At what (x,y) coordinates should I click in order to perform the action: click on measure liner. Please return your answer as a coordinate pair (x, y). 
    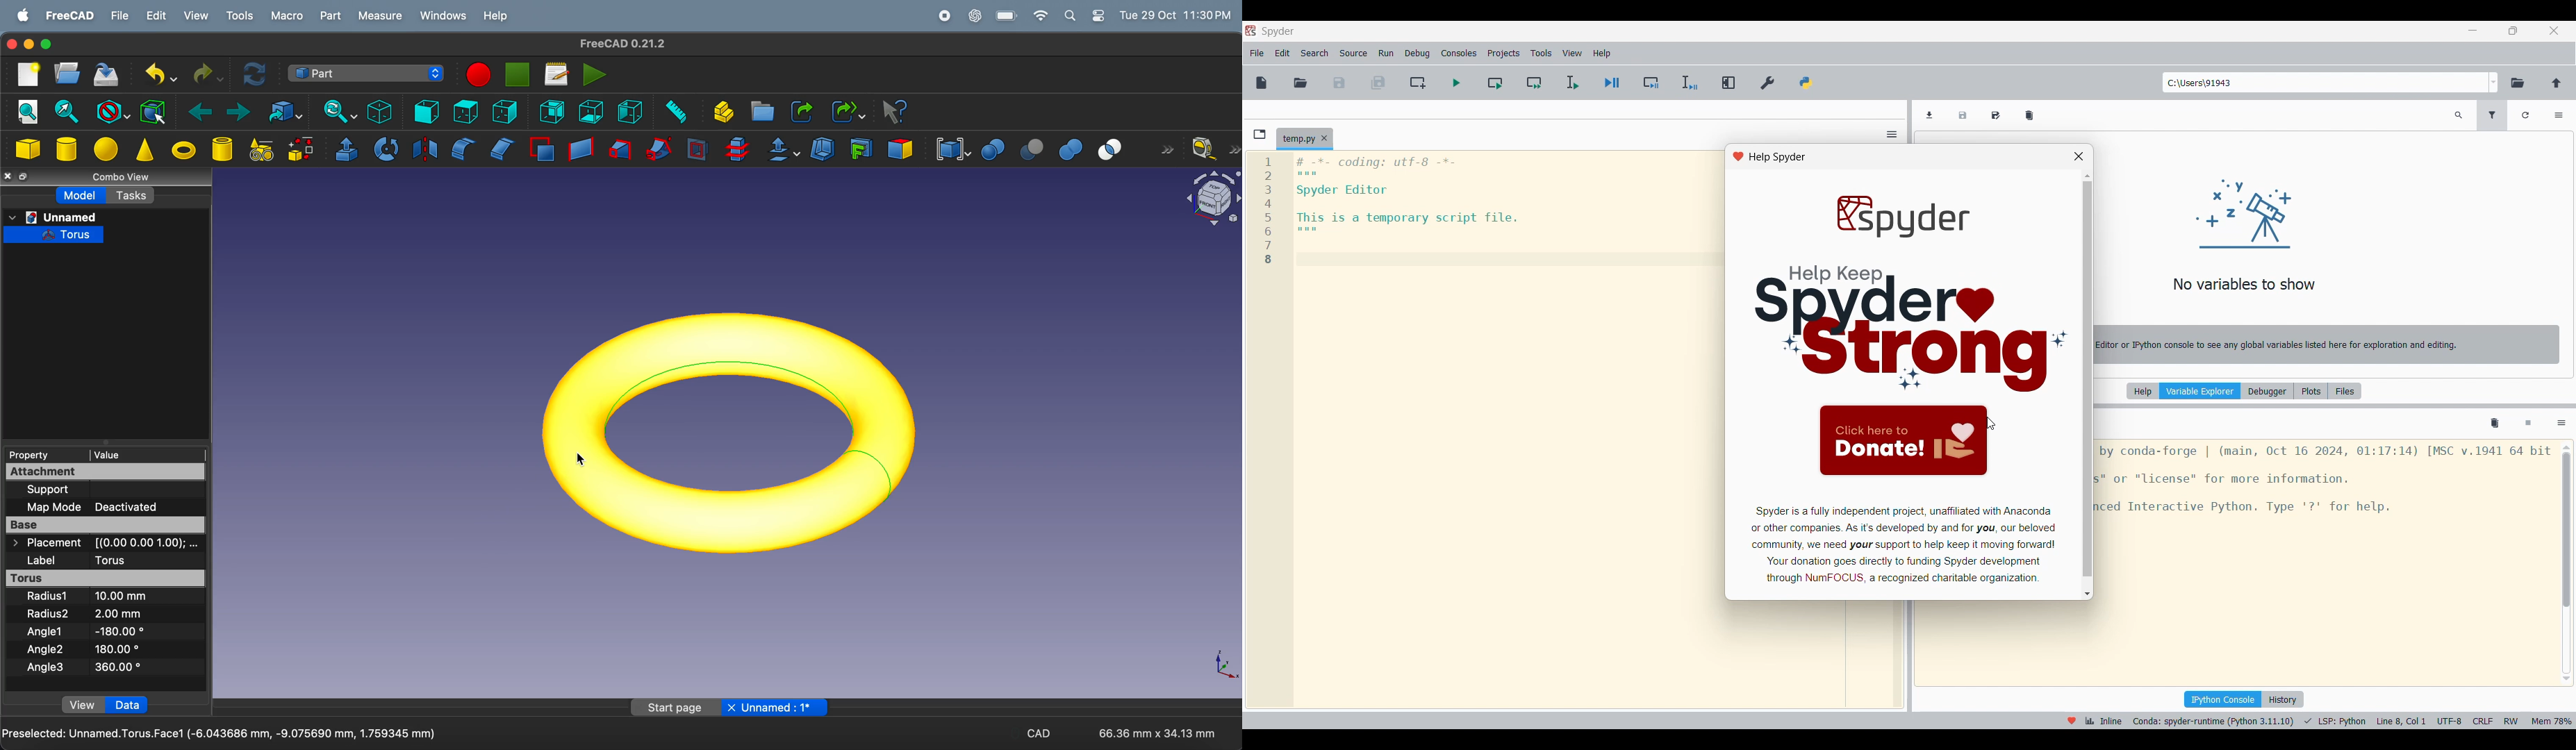
    Looking at the image, I should click on (1216, 149).